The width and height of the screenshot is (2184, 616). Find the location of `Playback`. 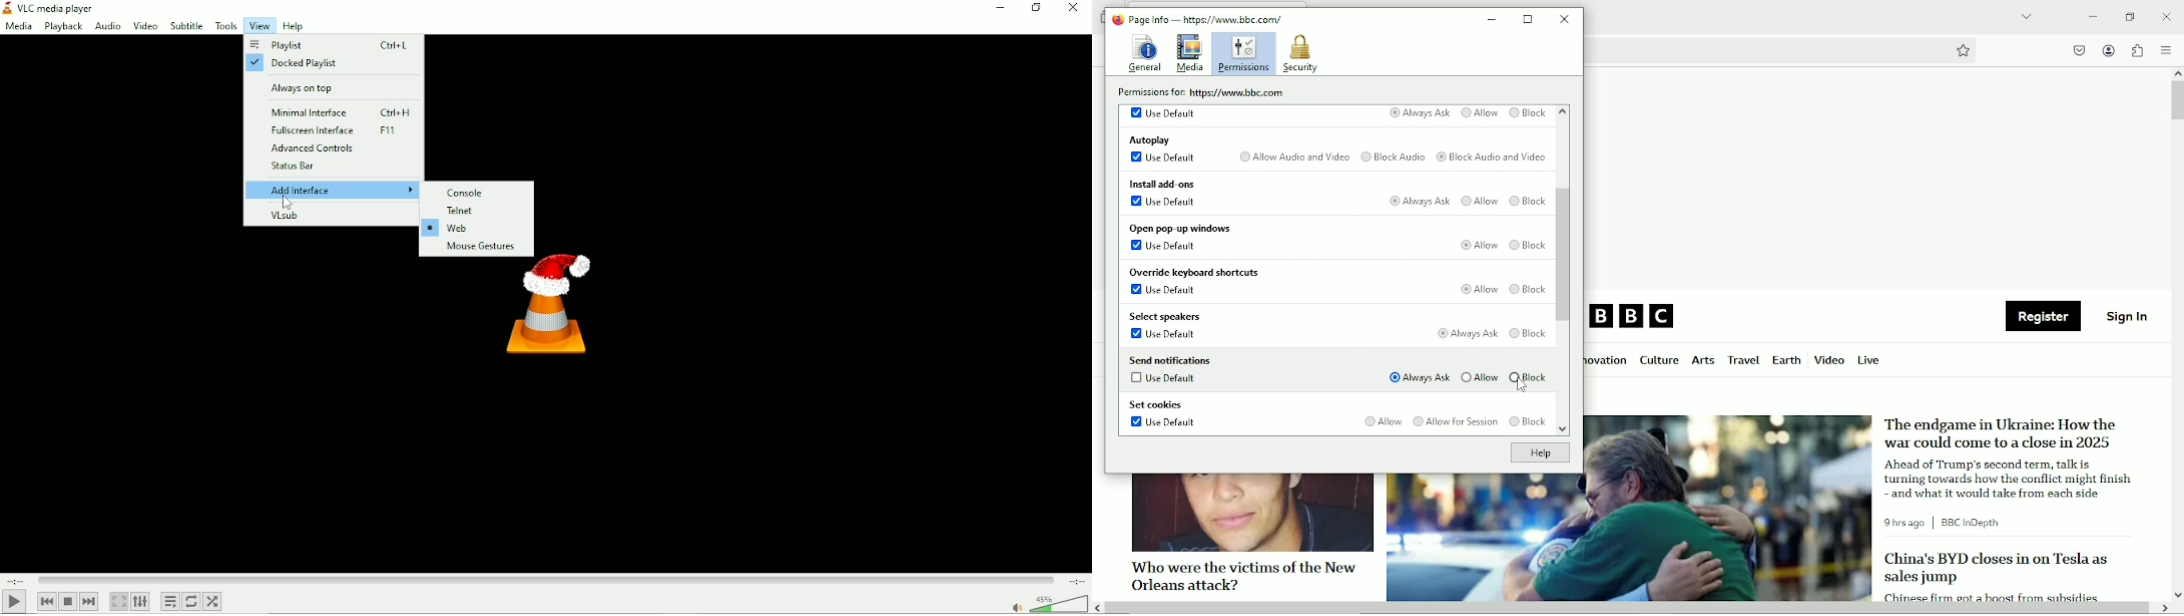

Playback is located at coordinates (62, 27).